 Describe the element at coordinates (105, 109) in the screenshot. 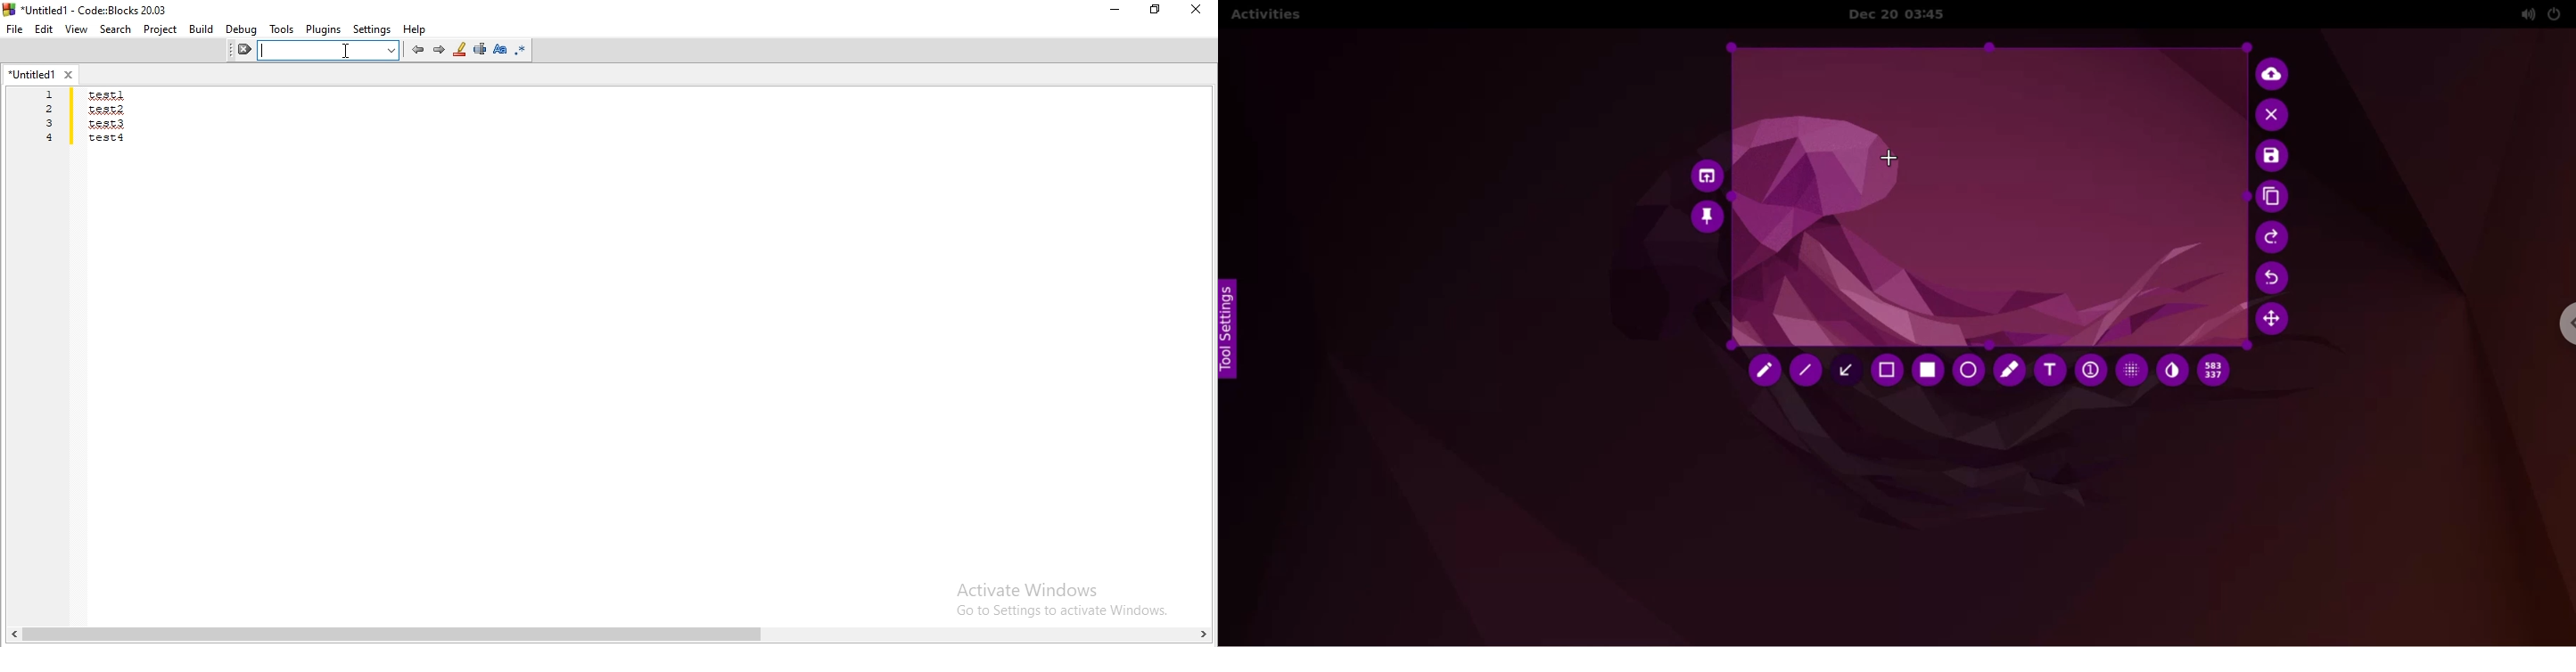

I see `test2` at that location.